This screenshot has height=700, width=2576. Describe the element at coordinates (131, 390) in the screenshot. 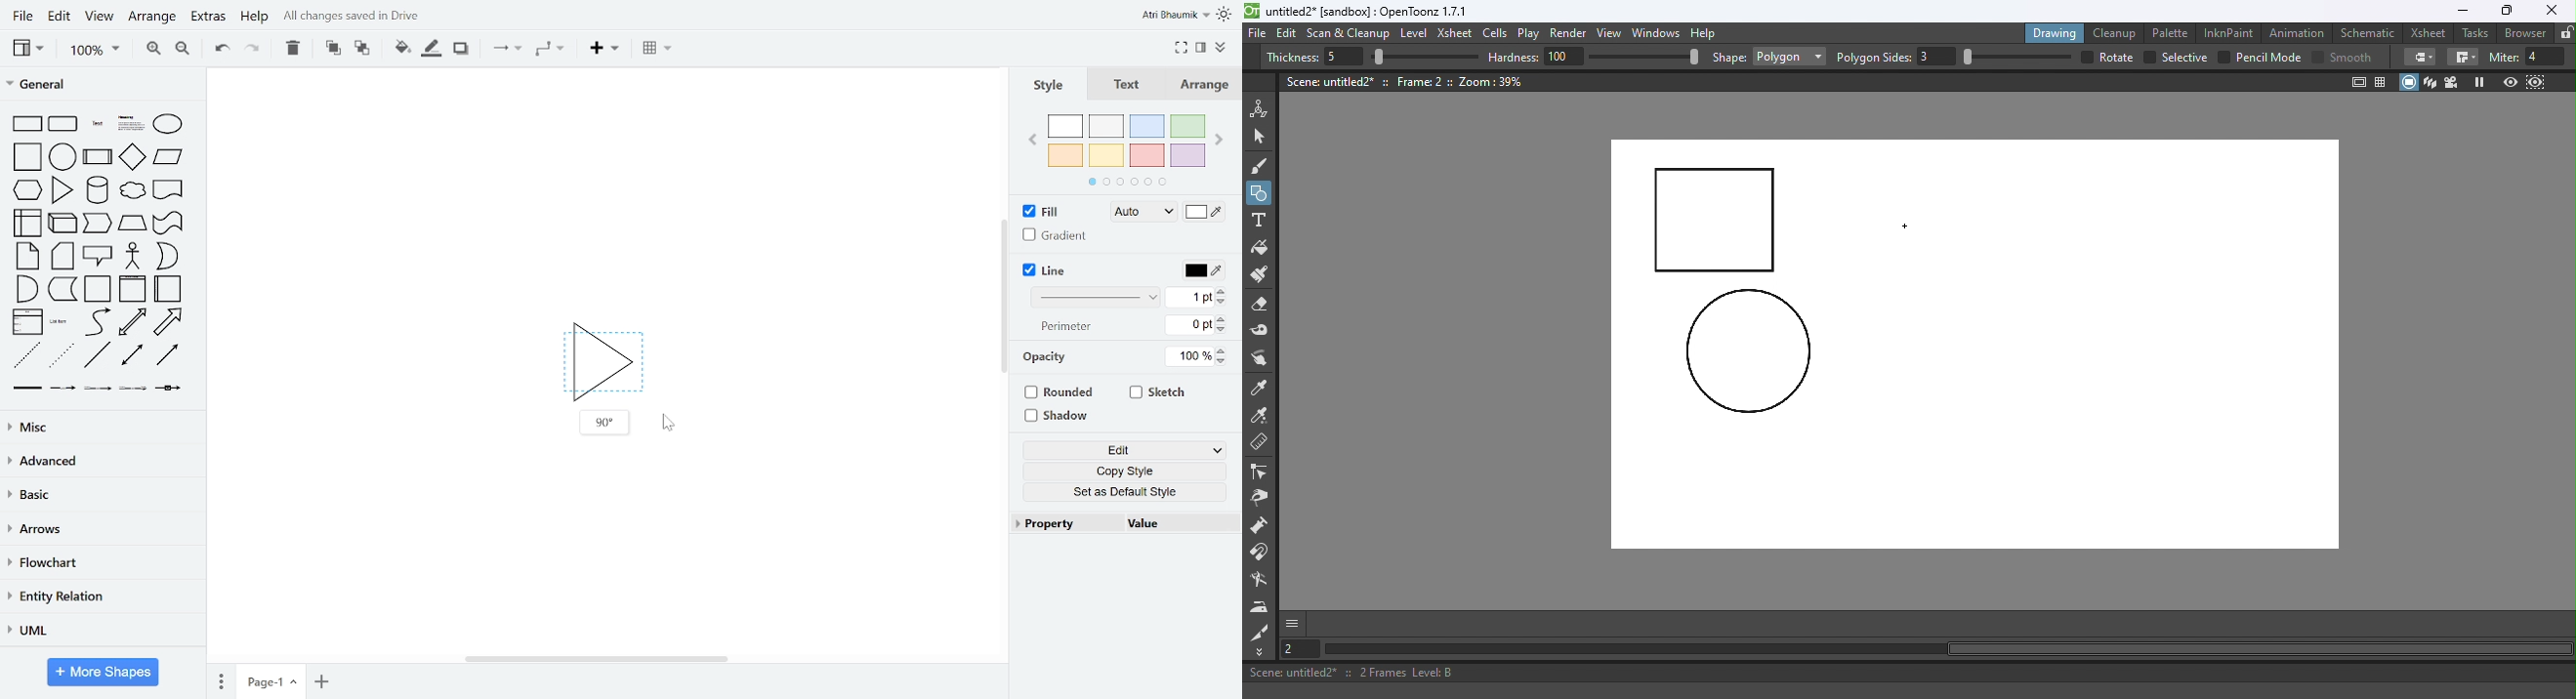

I see `connector with 3 label` at that location.